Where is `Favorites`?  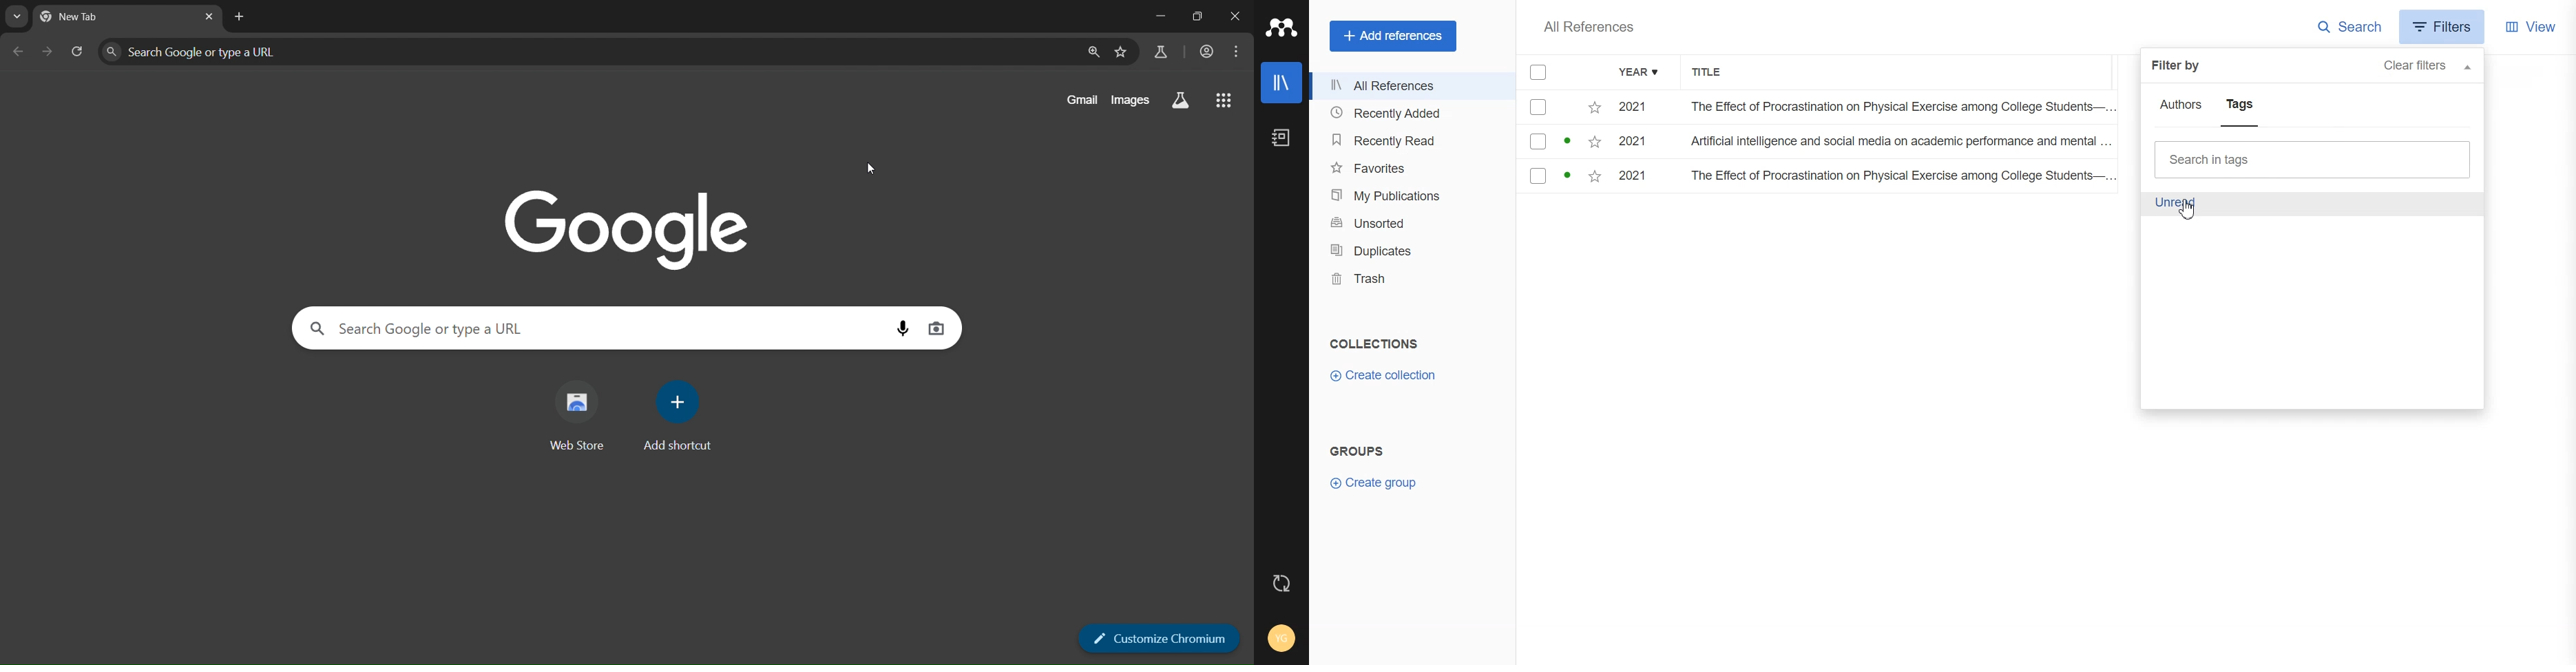
Favorites is located at coordinates (1411, 167).